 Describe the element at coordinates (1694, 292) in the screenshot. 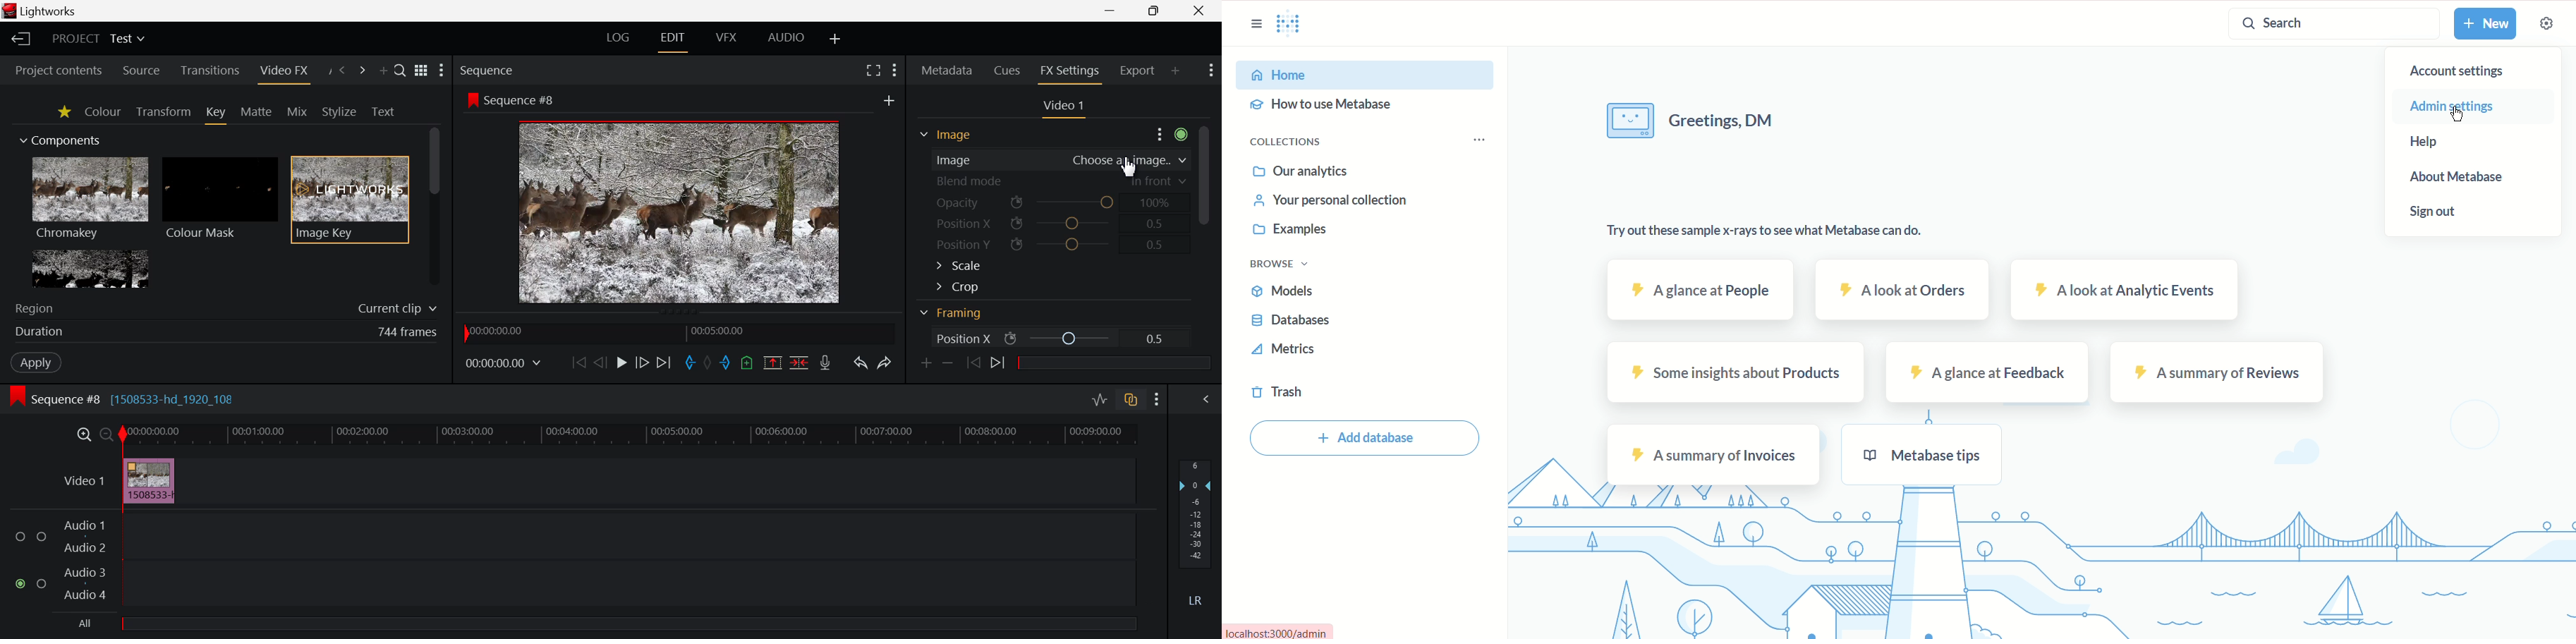

I see `a glance at People` at that location.